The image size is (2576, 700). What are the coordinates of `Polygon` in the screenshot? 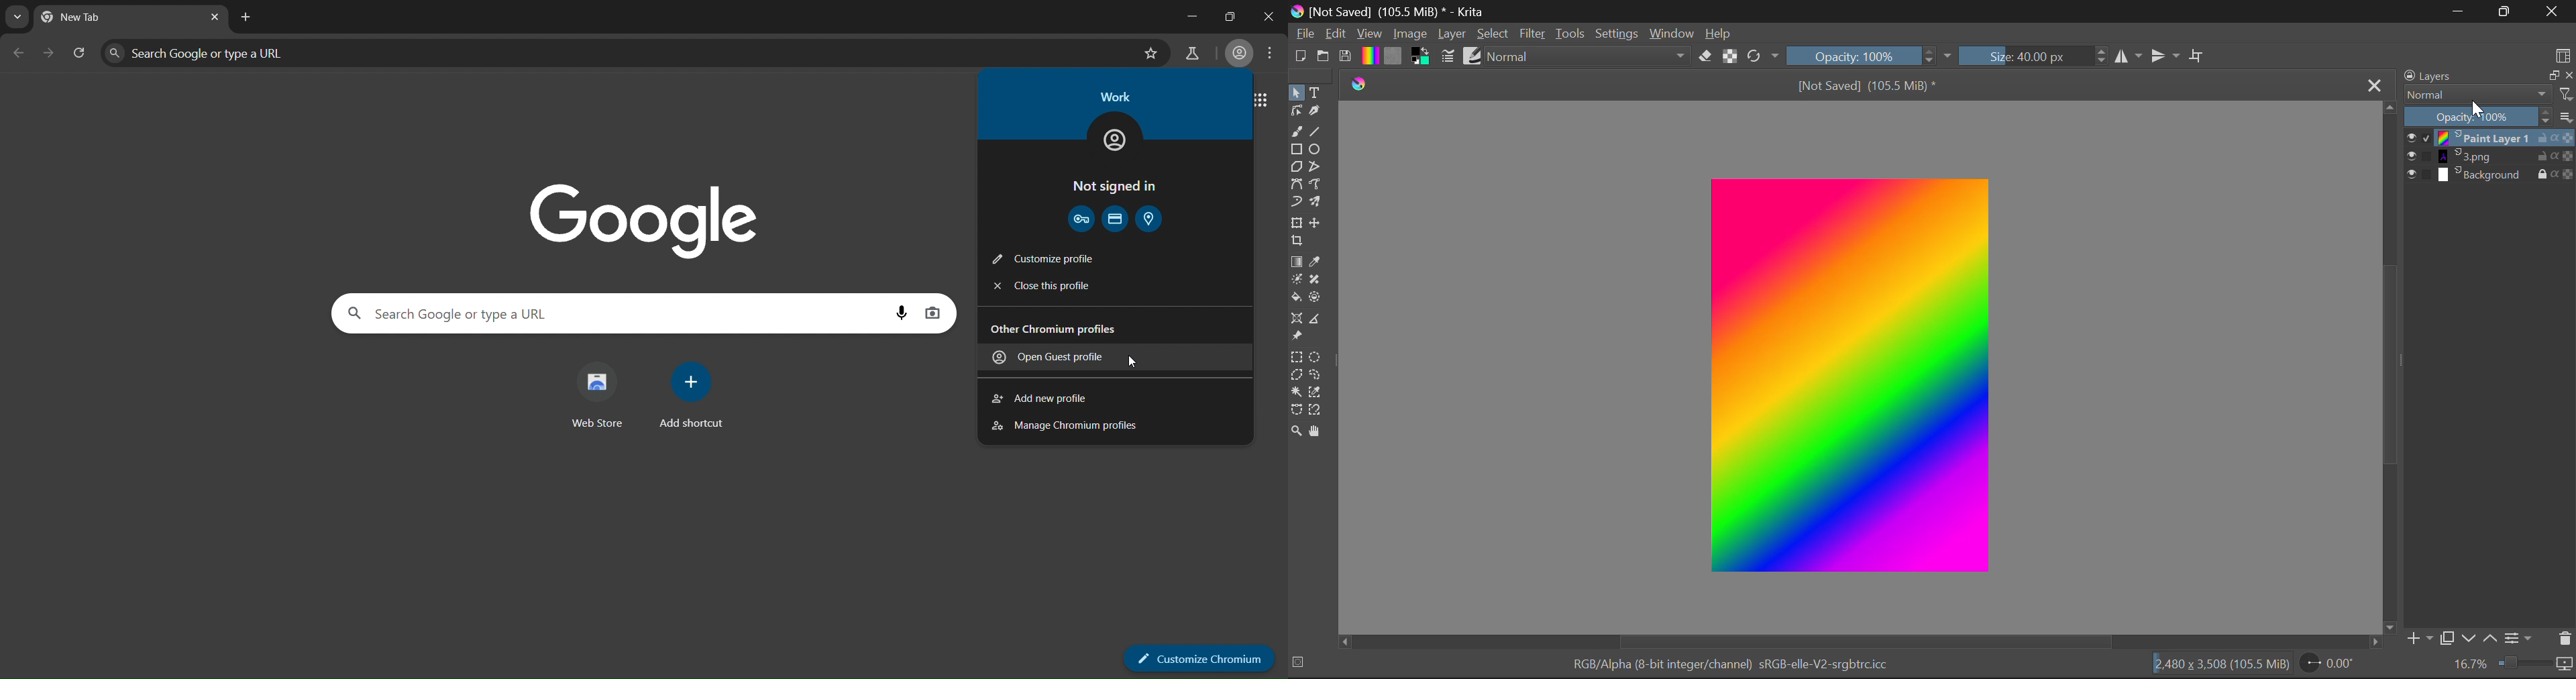 It's located at (1297, 167).